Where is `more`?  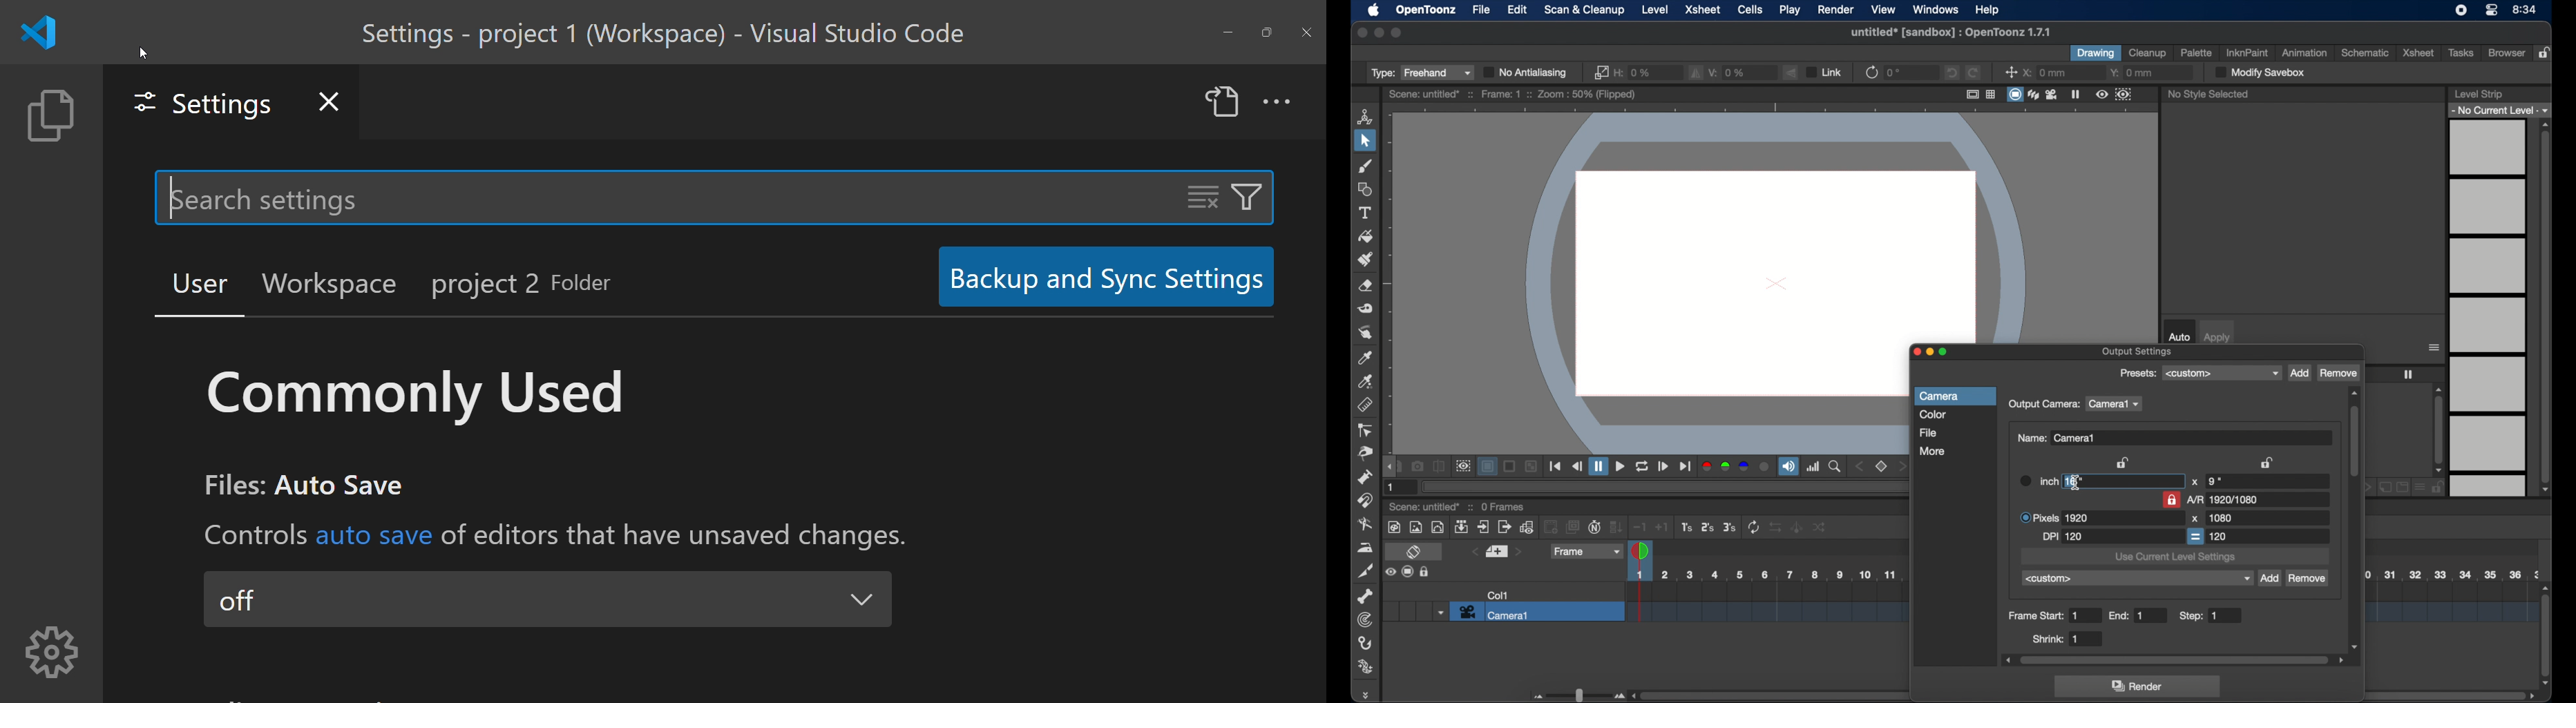
more is located at coordinates (1933, 450).